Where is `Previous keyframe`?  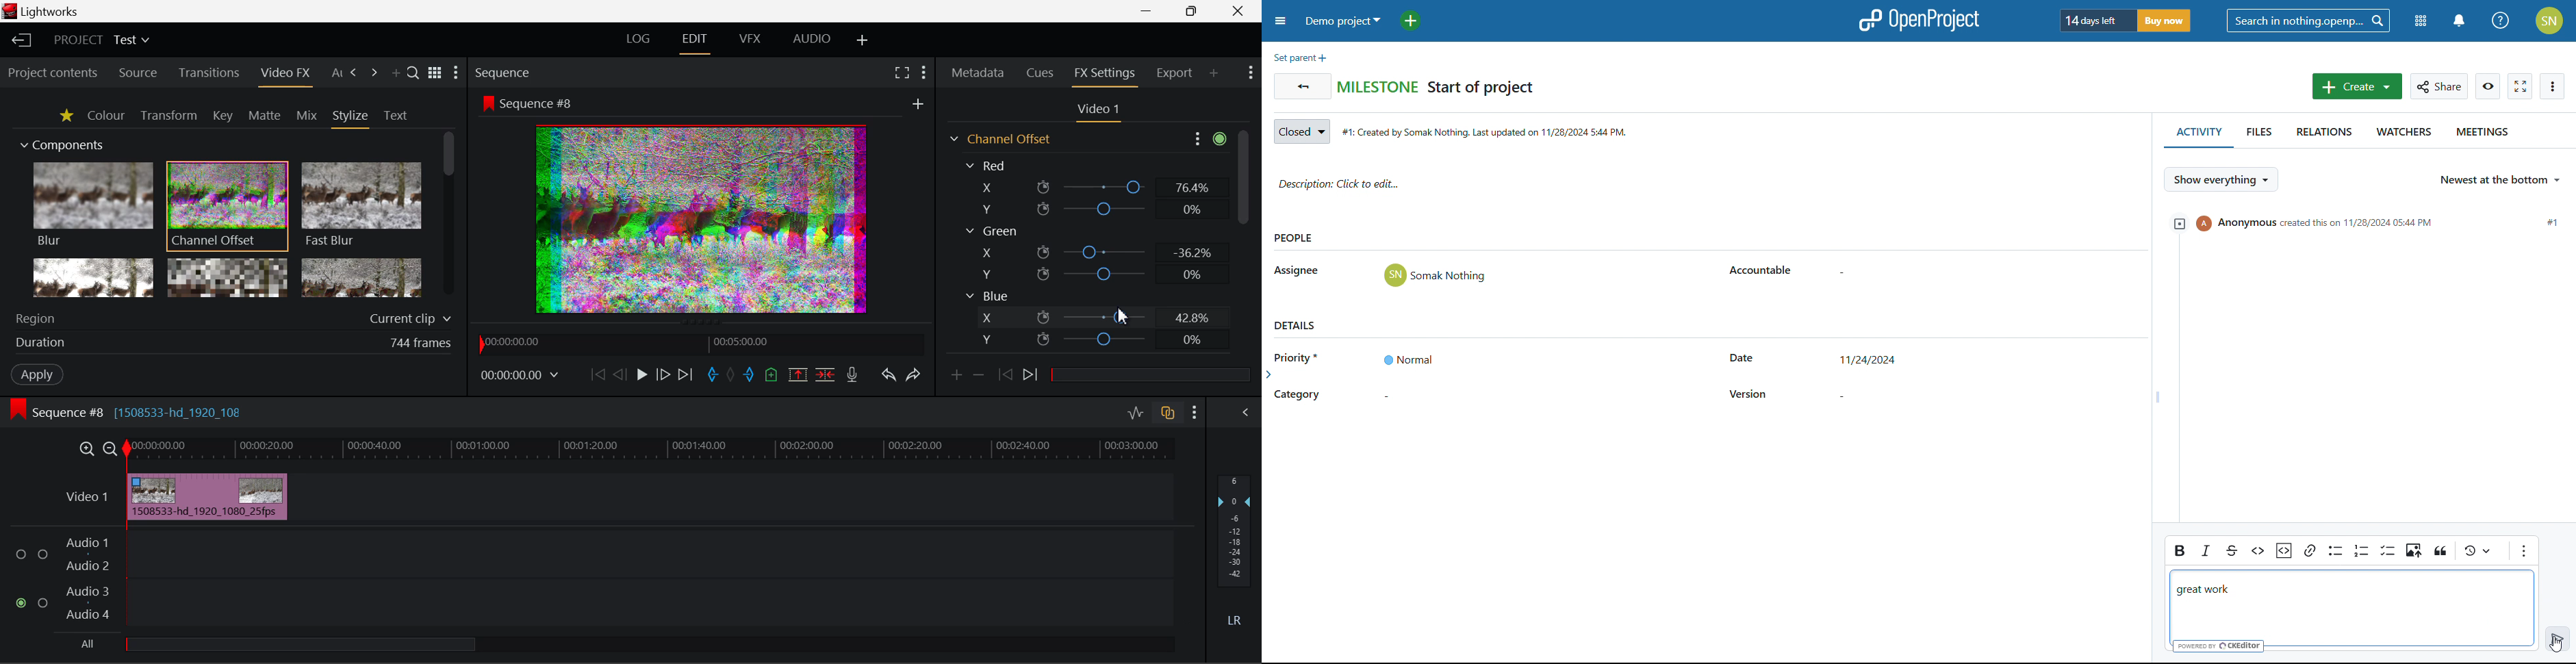 Previous keyframe is located at coordinates (1007, 375).